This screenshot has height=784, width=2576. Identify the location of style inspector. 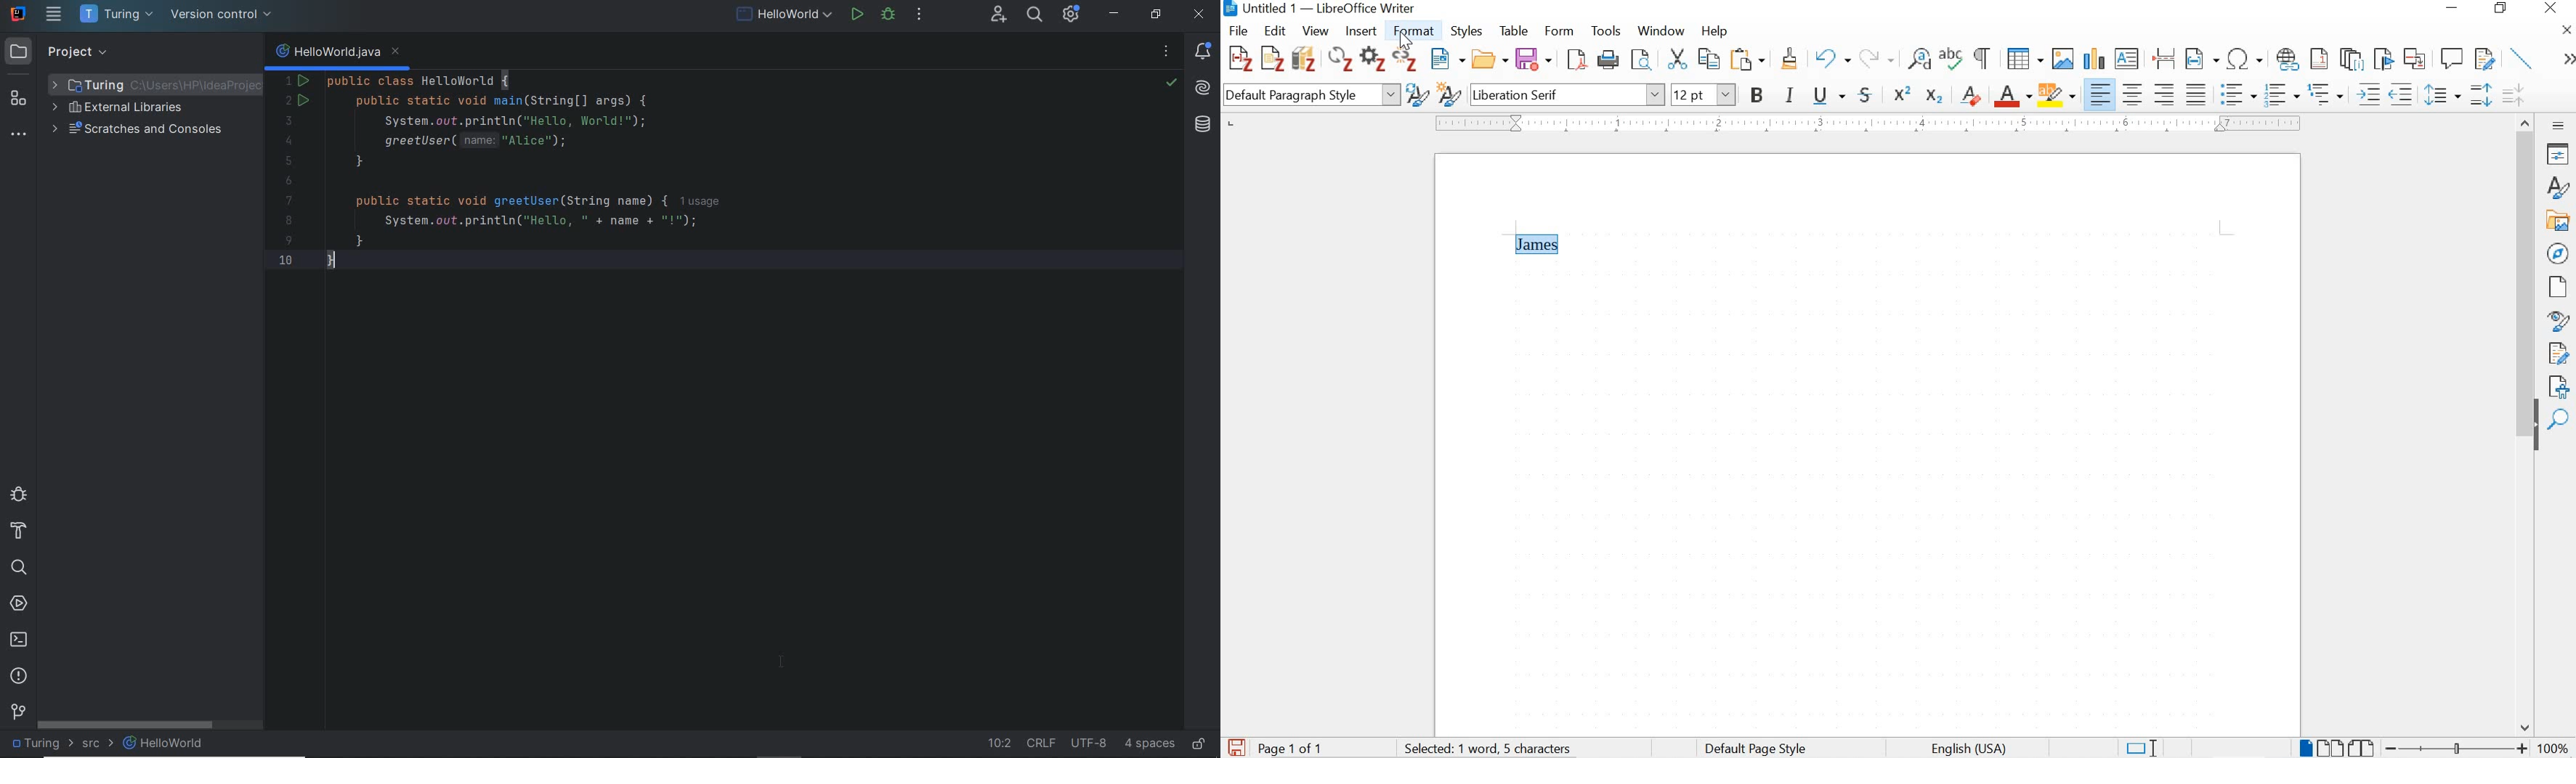
(2559, 322).